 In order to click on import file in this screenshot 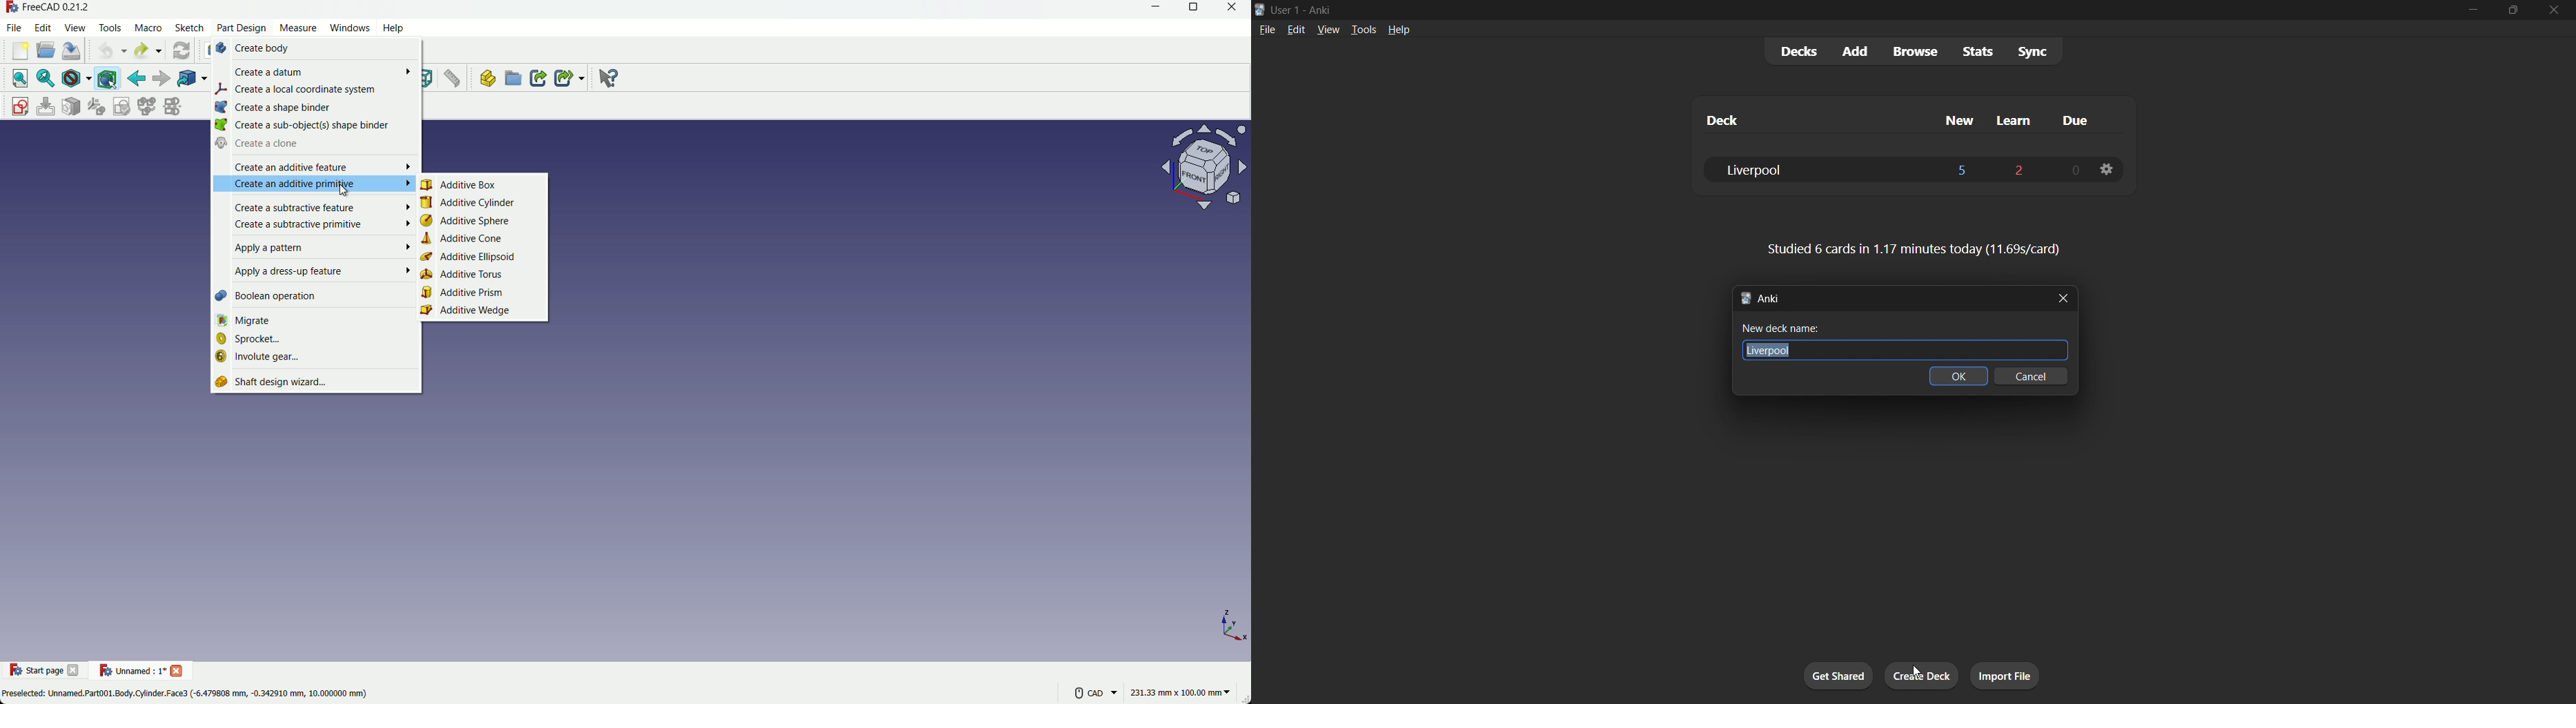, I will do `click(2005, 677)`.